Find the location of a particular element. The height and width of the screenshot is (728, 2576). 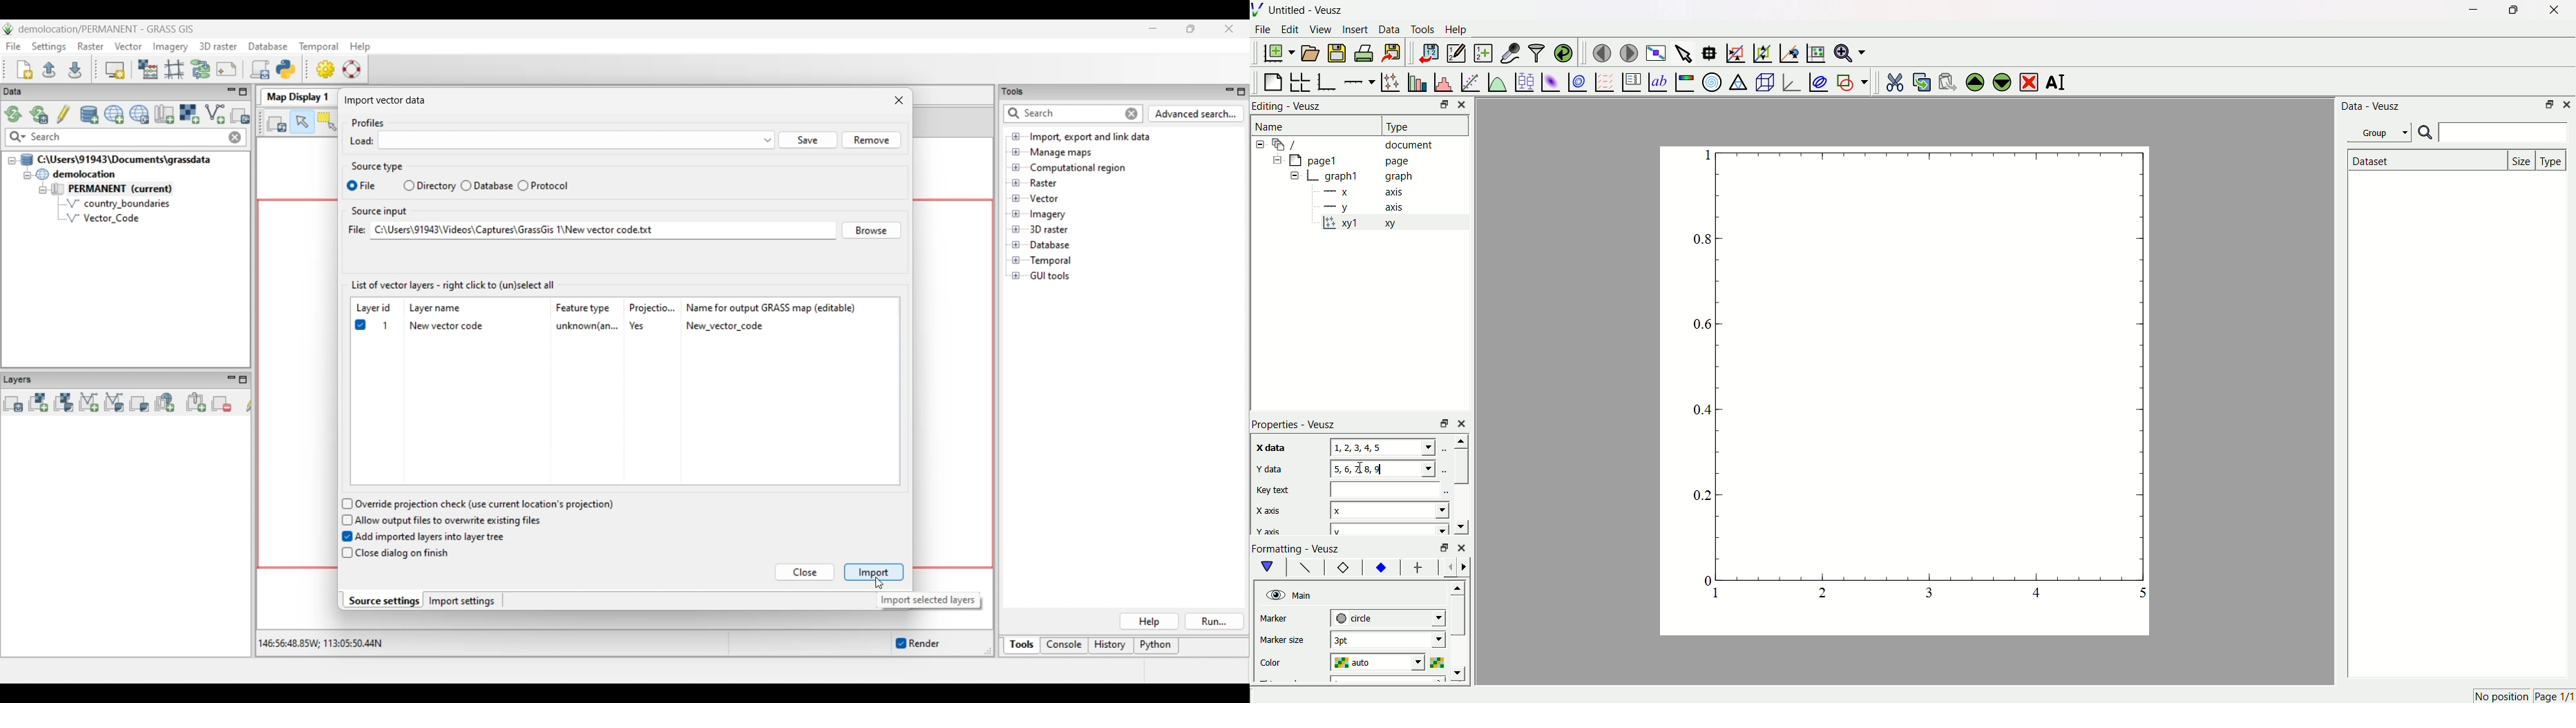

auto is located at coordinates (1381, 663).